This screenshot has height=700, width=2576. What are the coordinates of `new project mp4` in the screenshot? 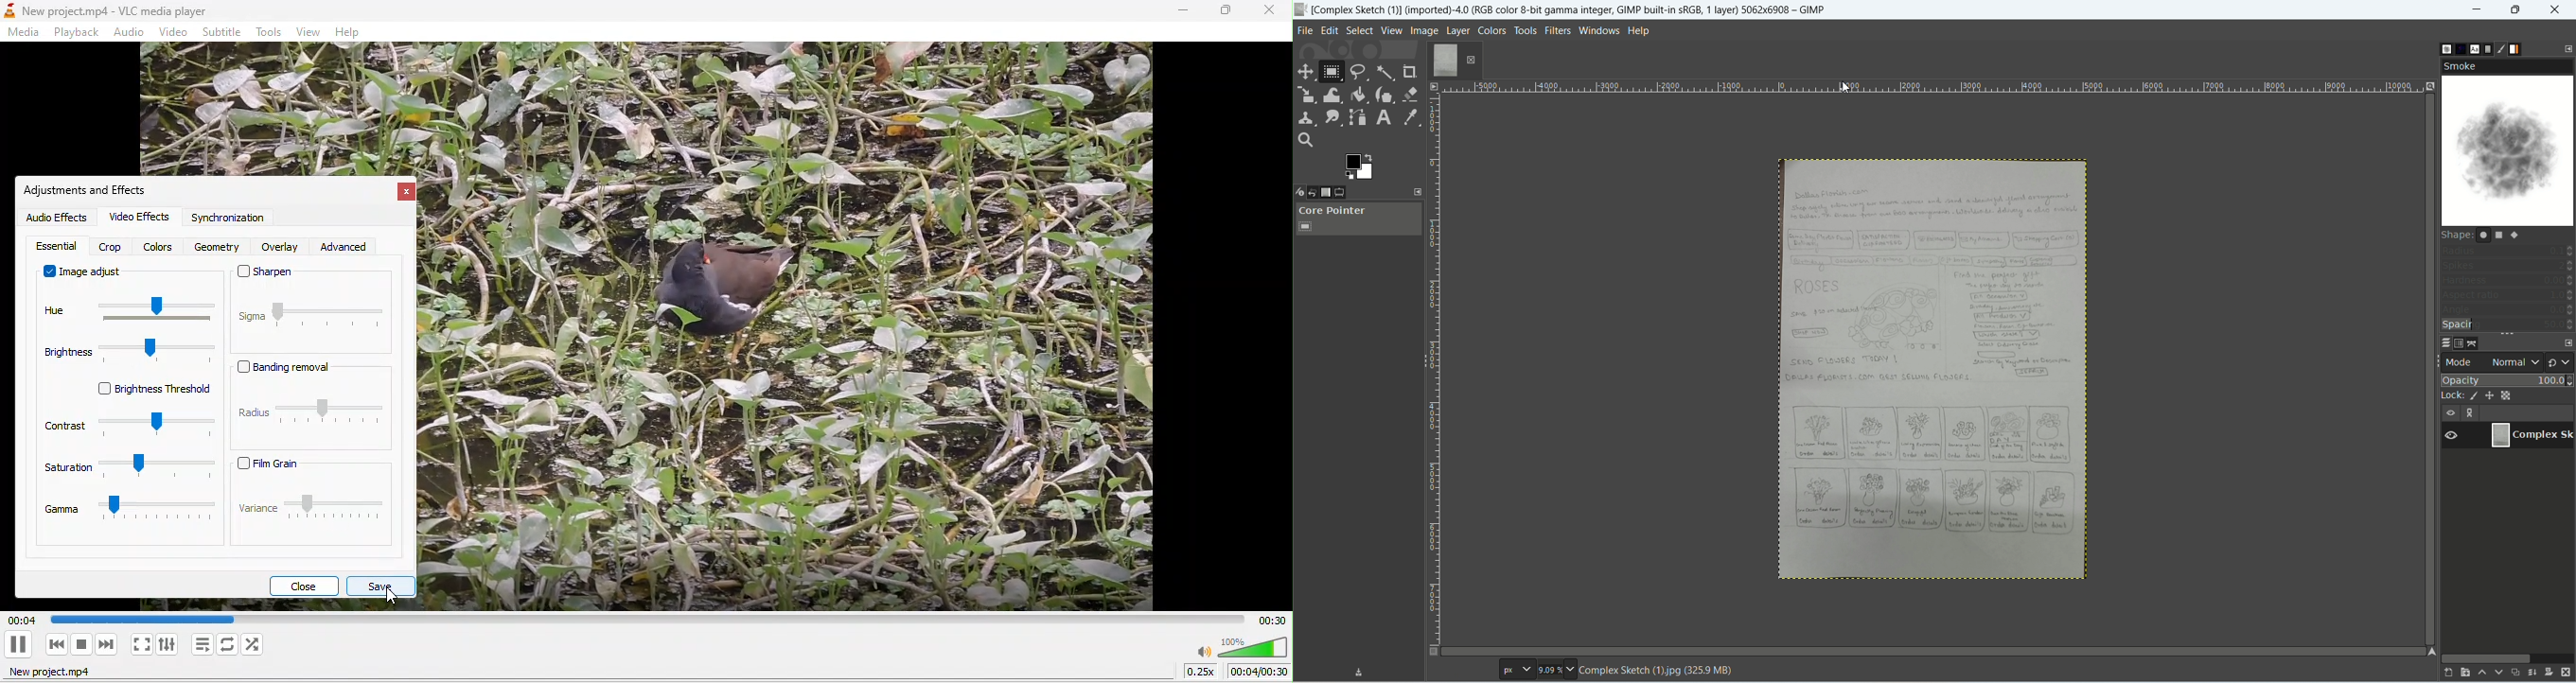 It's located at (58, 674).